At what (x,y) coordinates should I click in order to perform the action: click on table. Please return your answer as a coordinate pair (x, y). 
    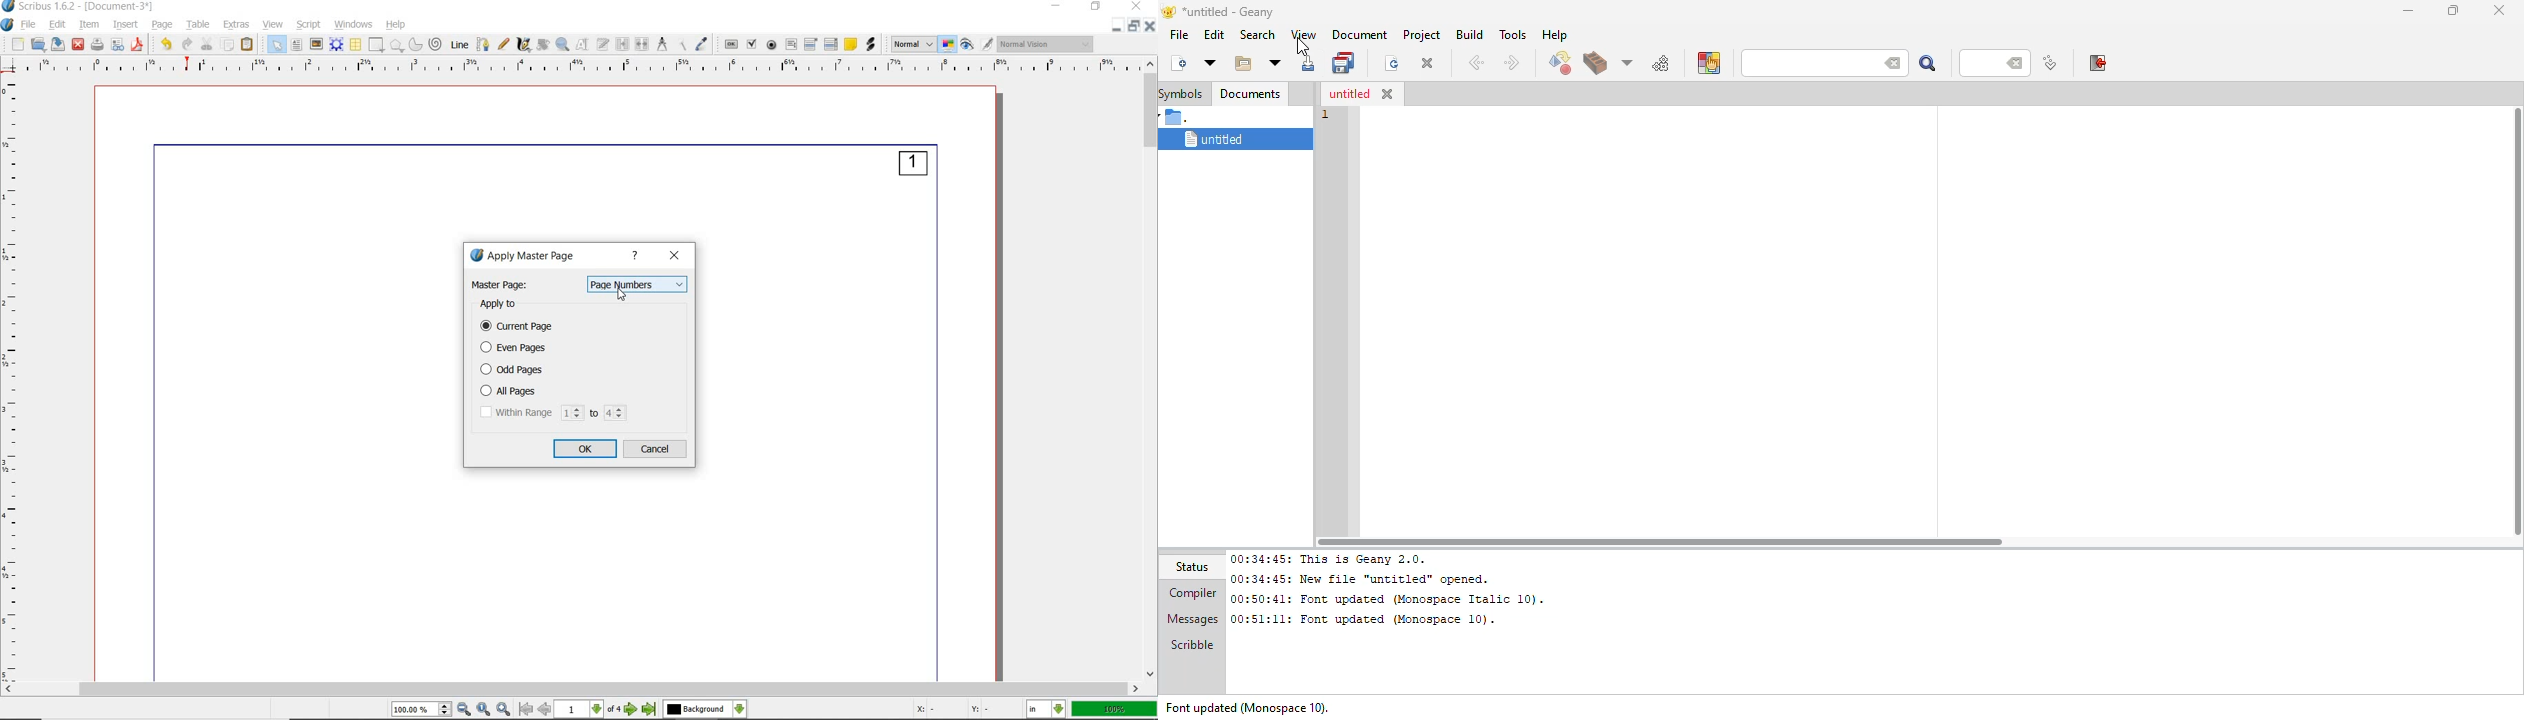
    Looking at the image, I should click on (356, 43).